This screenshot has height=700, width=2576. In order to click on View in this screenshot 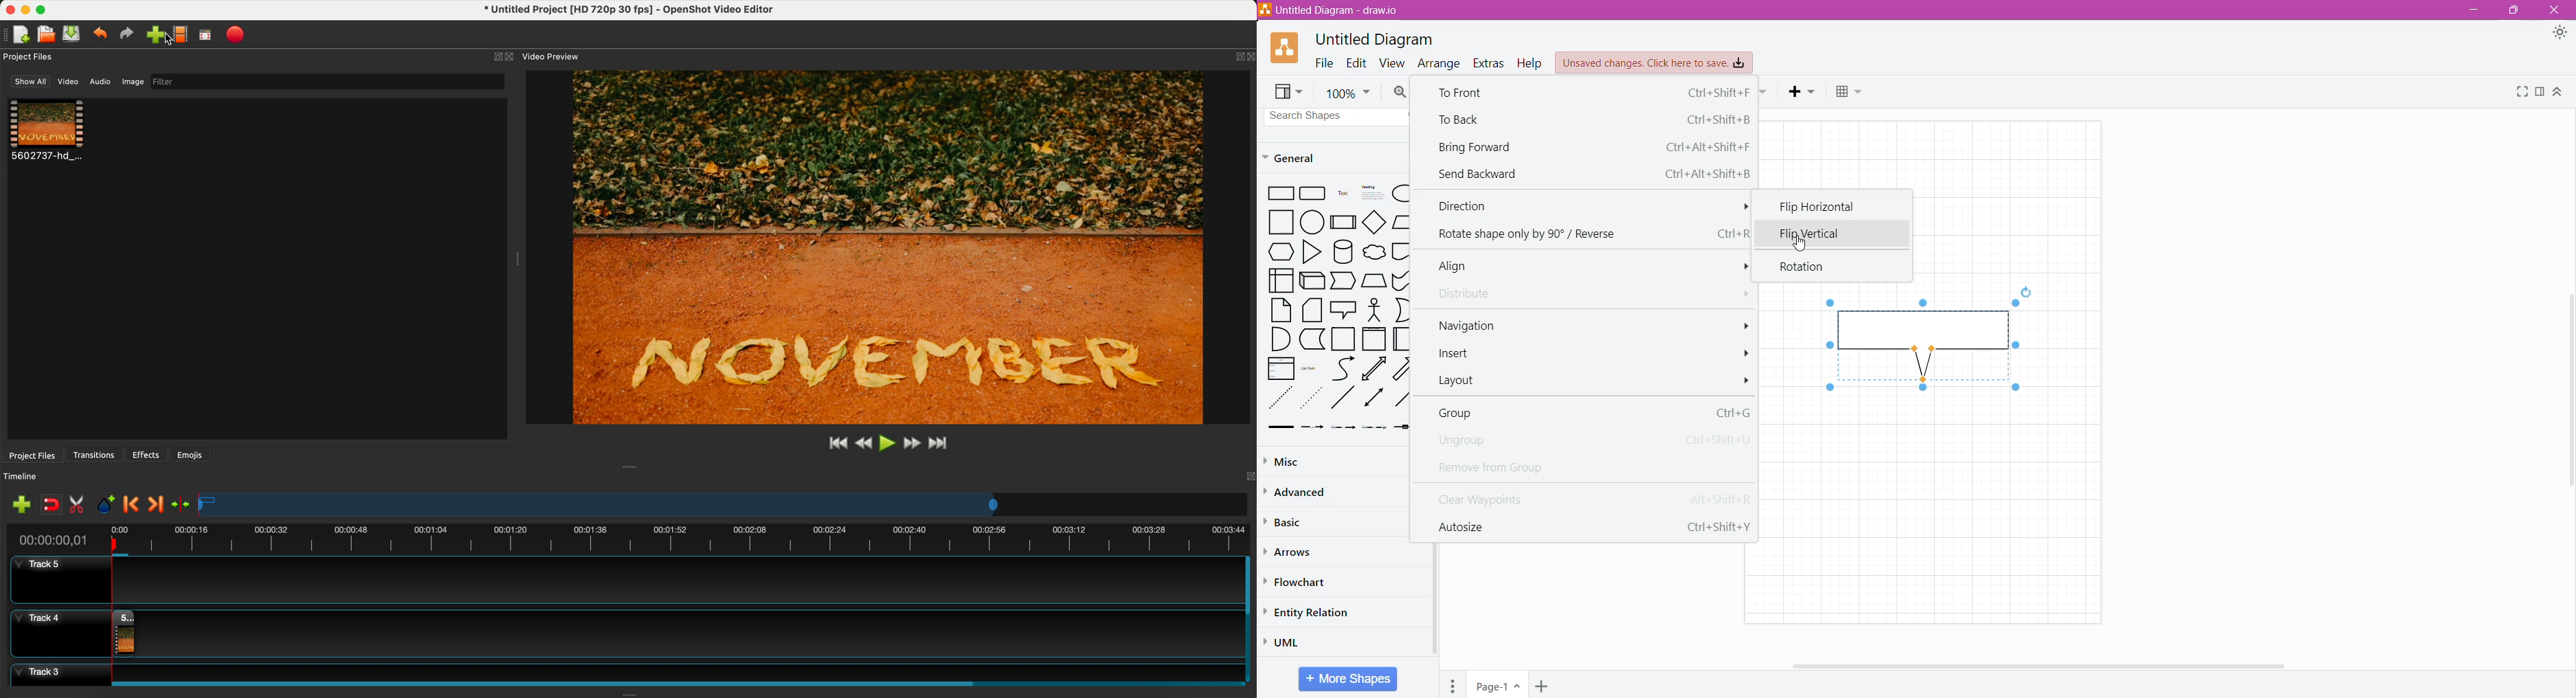, I will do `click(1393, 63)`.